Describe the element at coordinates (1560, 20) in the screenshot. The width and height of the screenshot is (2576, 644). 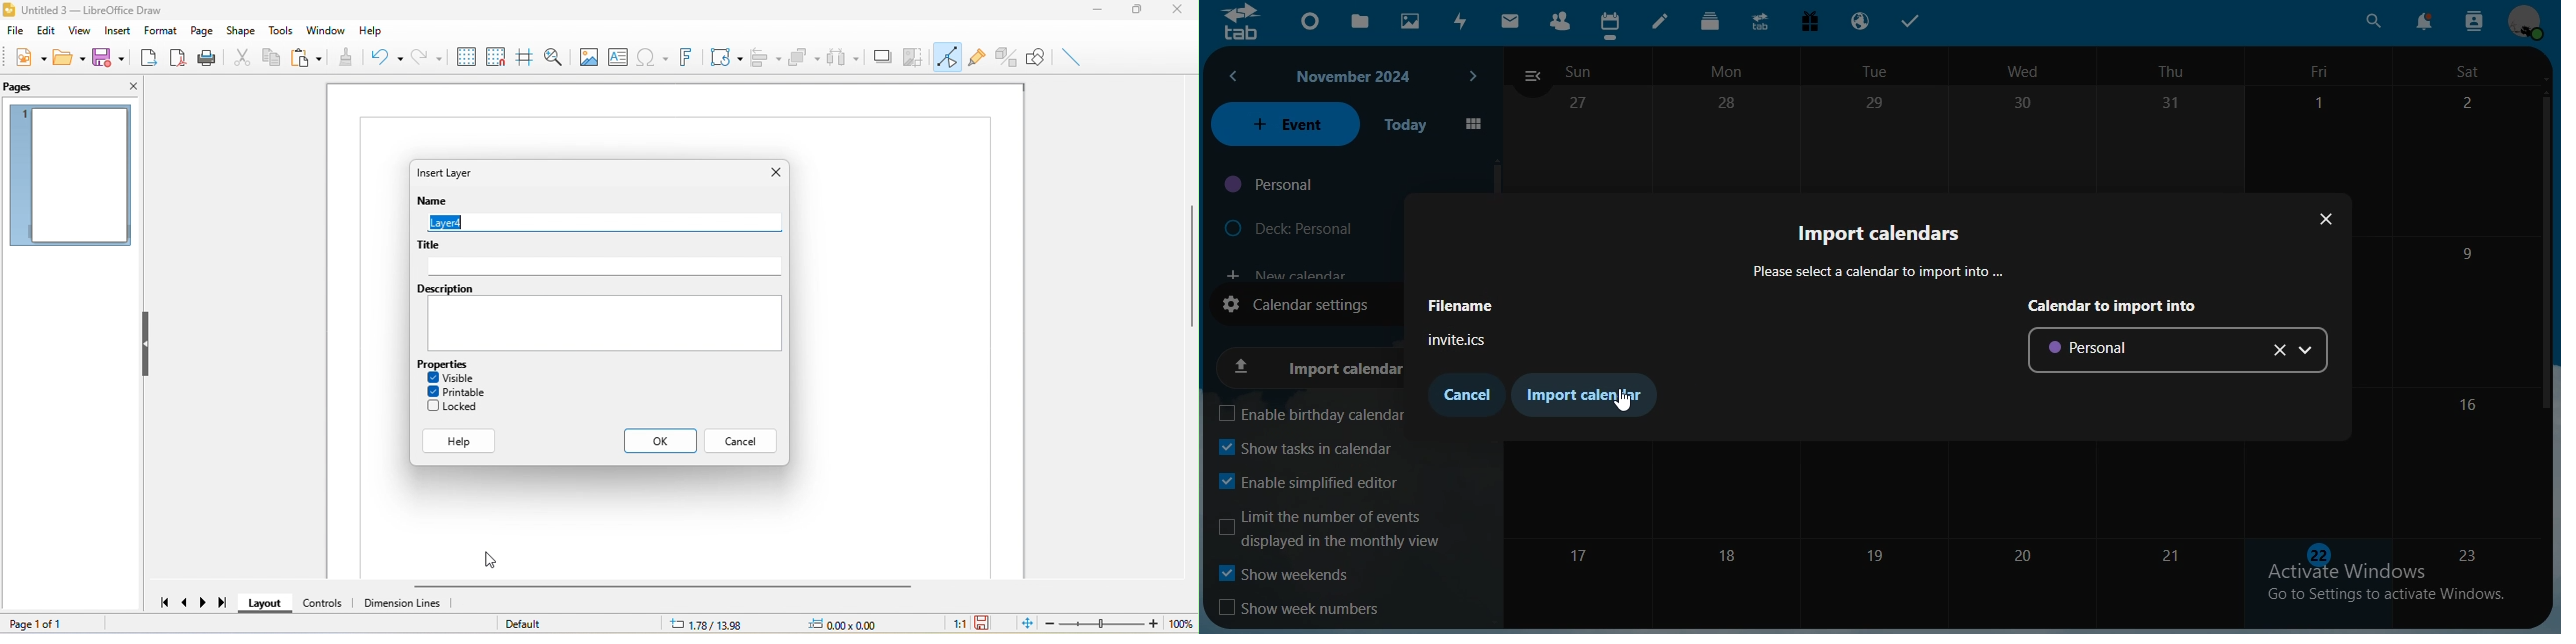
I see `contacts` at that location.